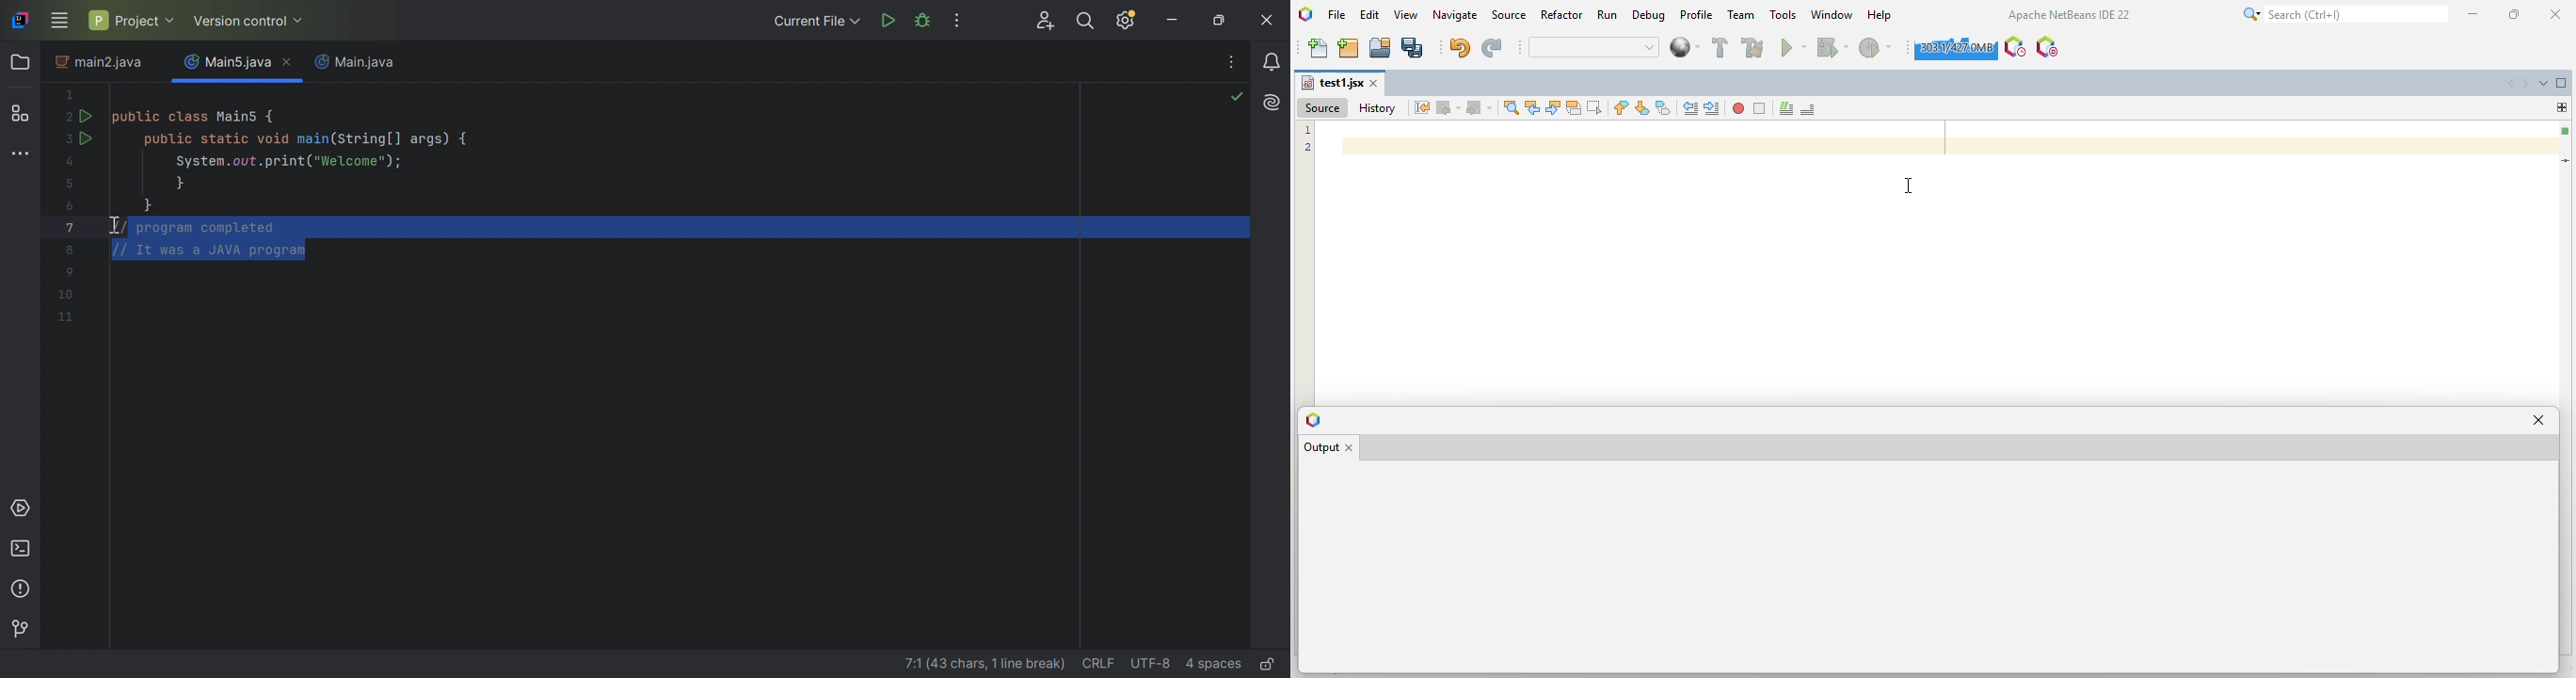  Describe the element at coordinates (2562, 82) in the screenshot. I see `maximize window` at that location.